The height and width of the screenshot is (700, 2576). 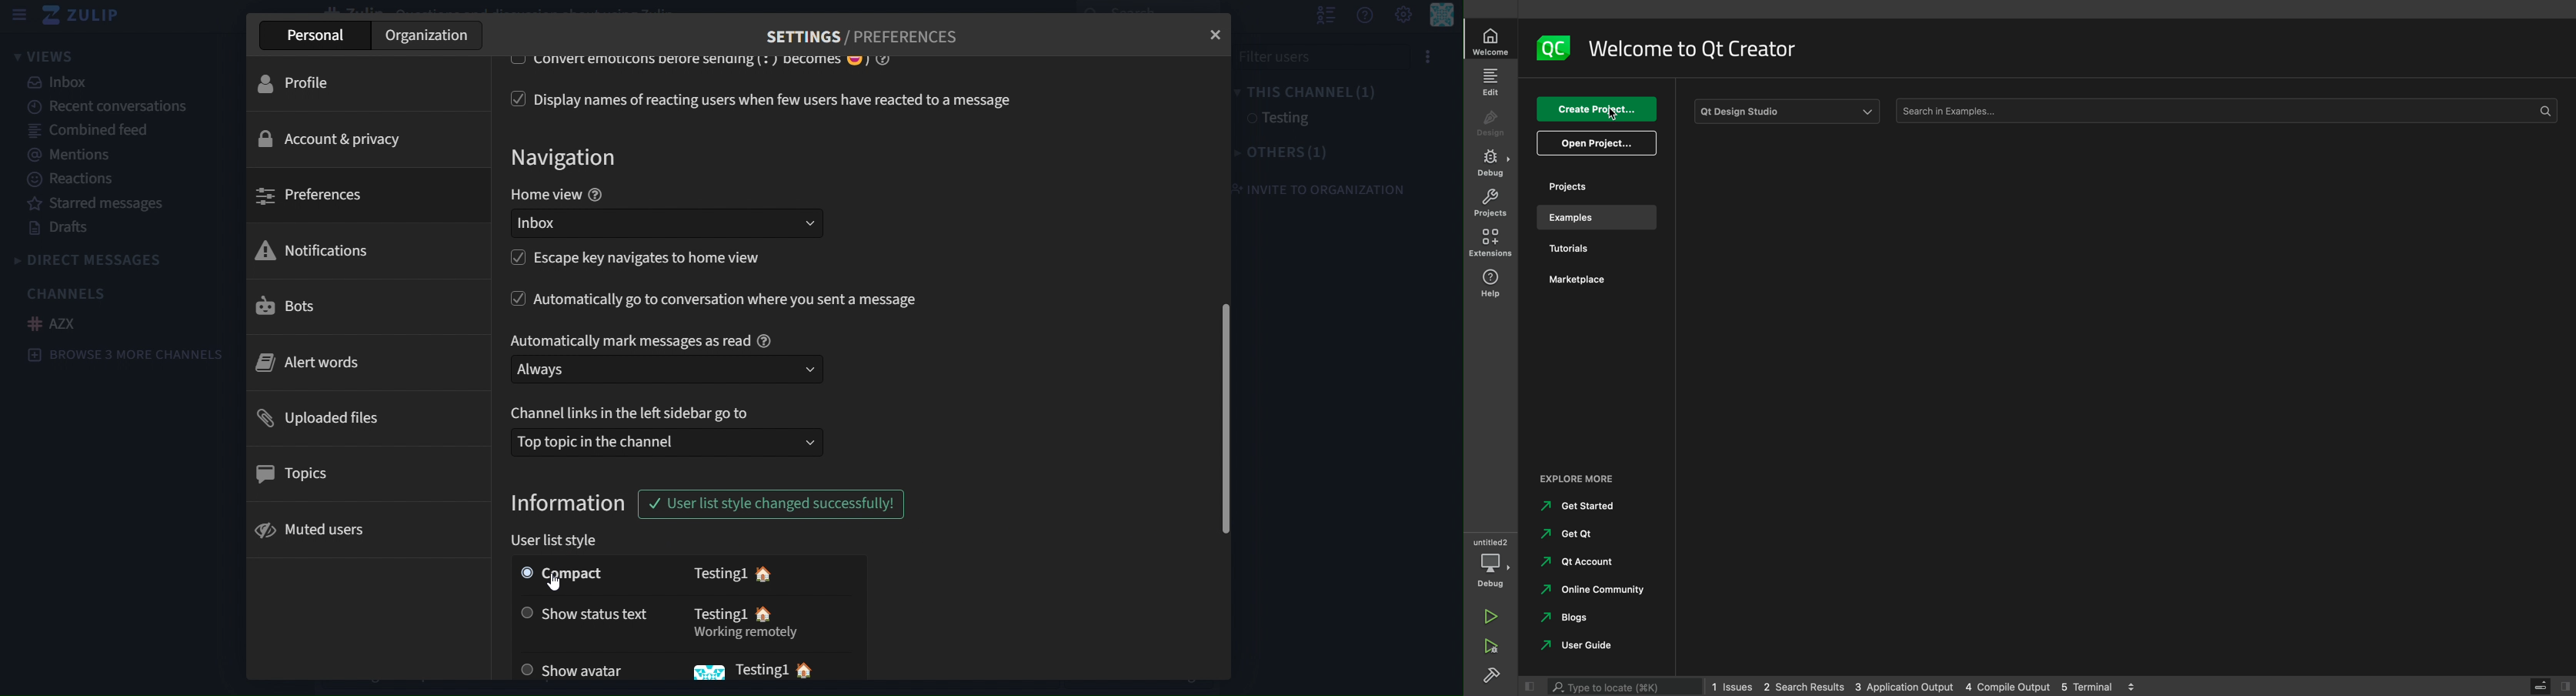 What do you see at coordinates (286, 307) in the screenshot?
I see `bots` at bounding box center [286, 307].